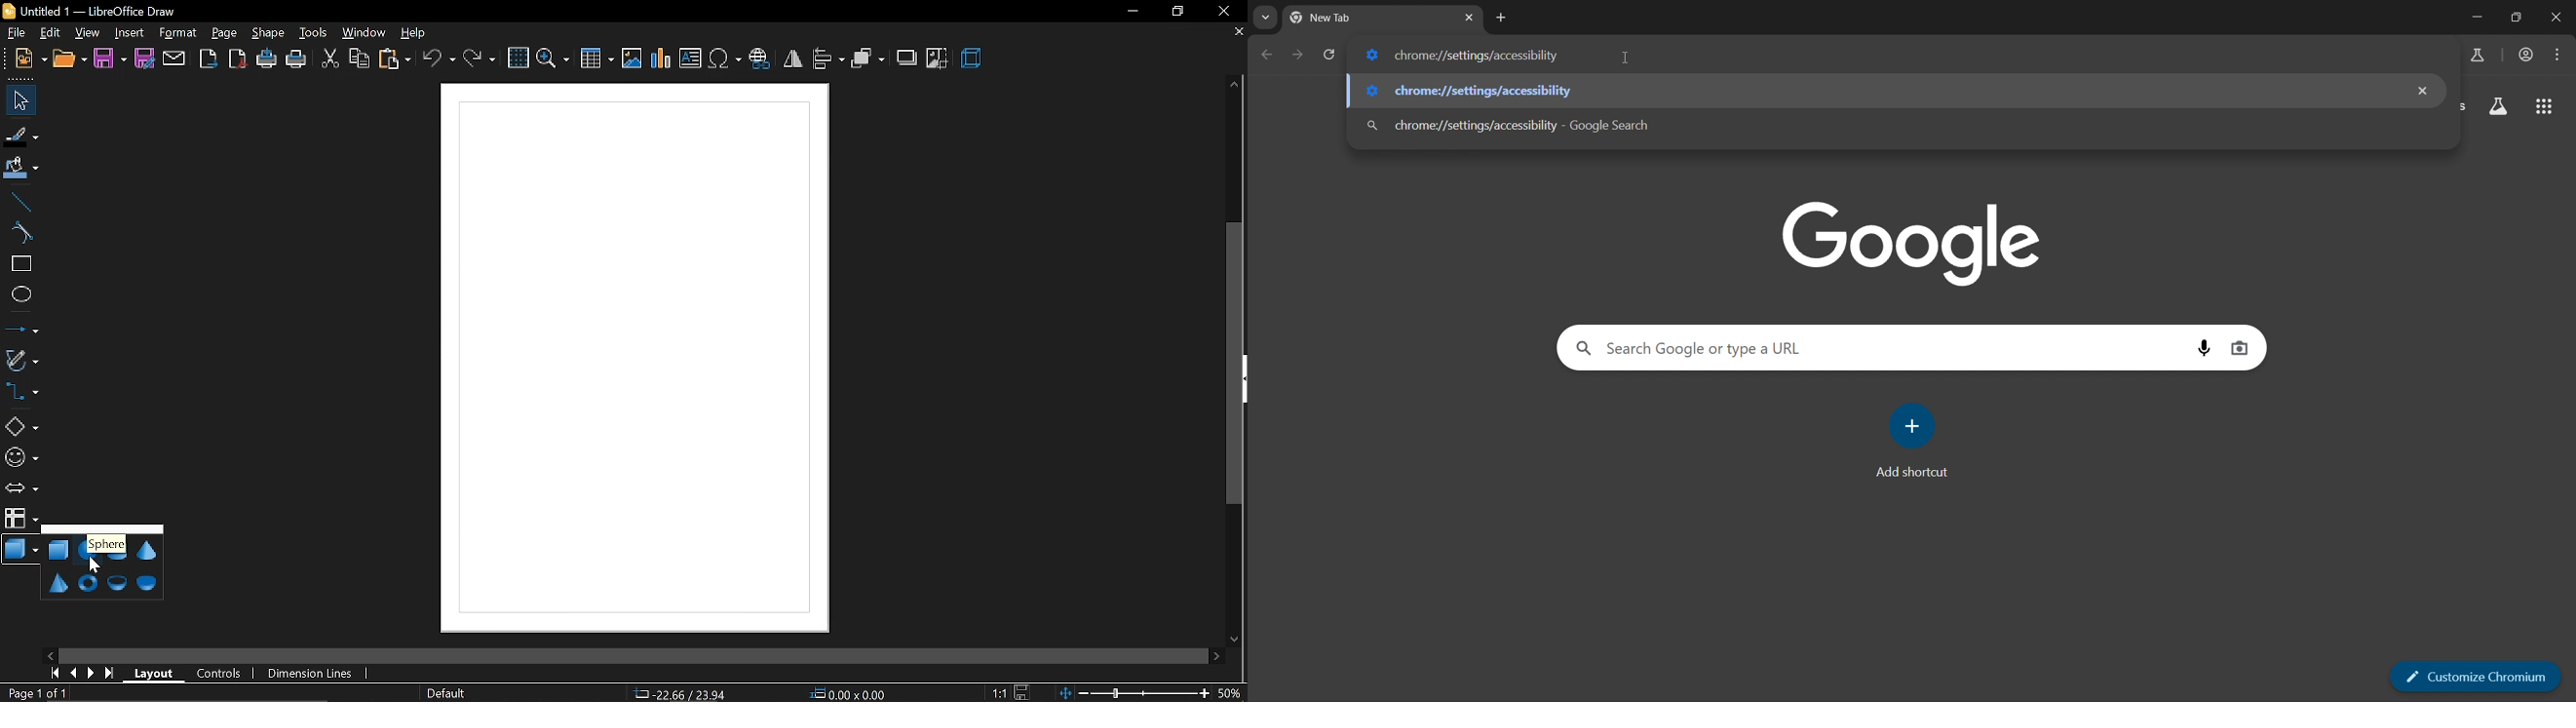 The image size is (2576, 728). Describe the element at coordinates (314, 33) in the screenshot. I see `tools` at that location.